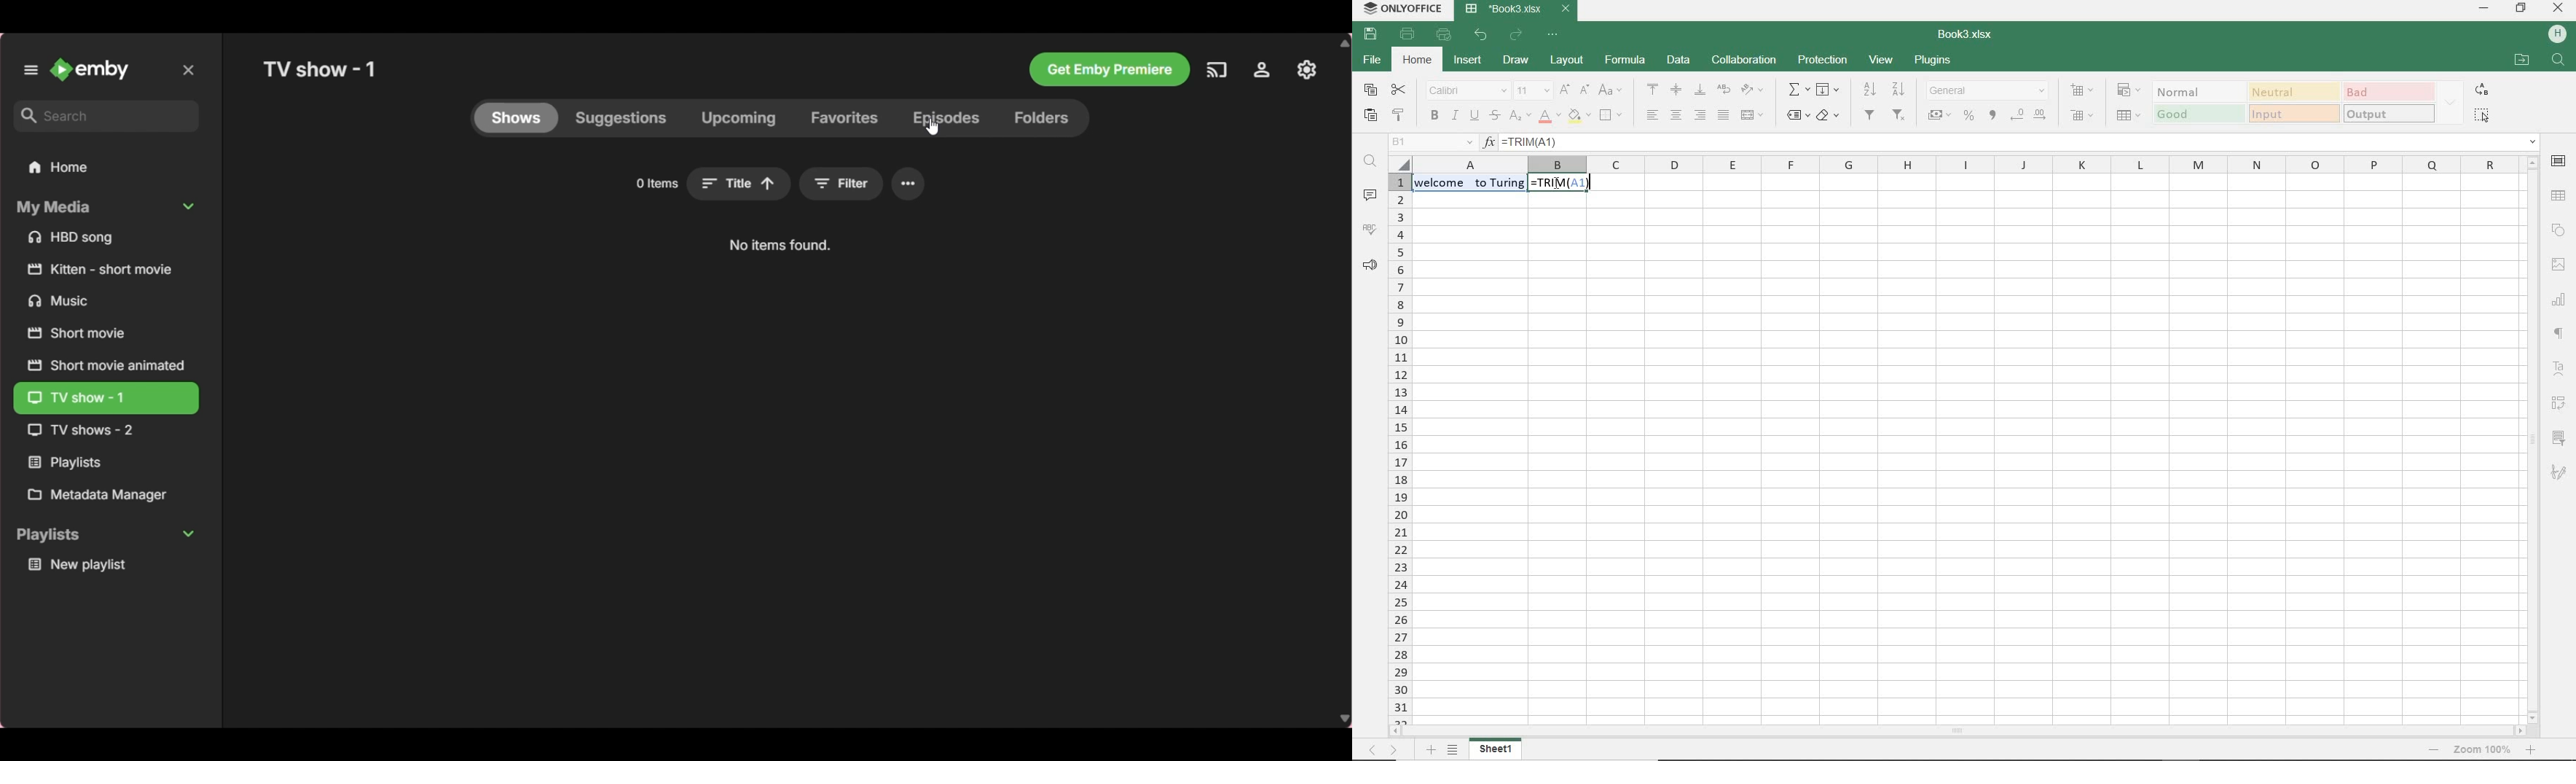 The image size is (2576, 784). I want to click on format as table template, so click(2128, 116).